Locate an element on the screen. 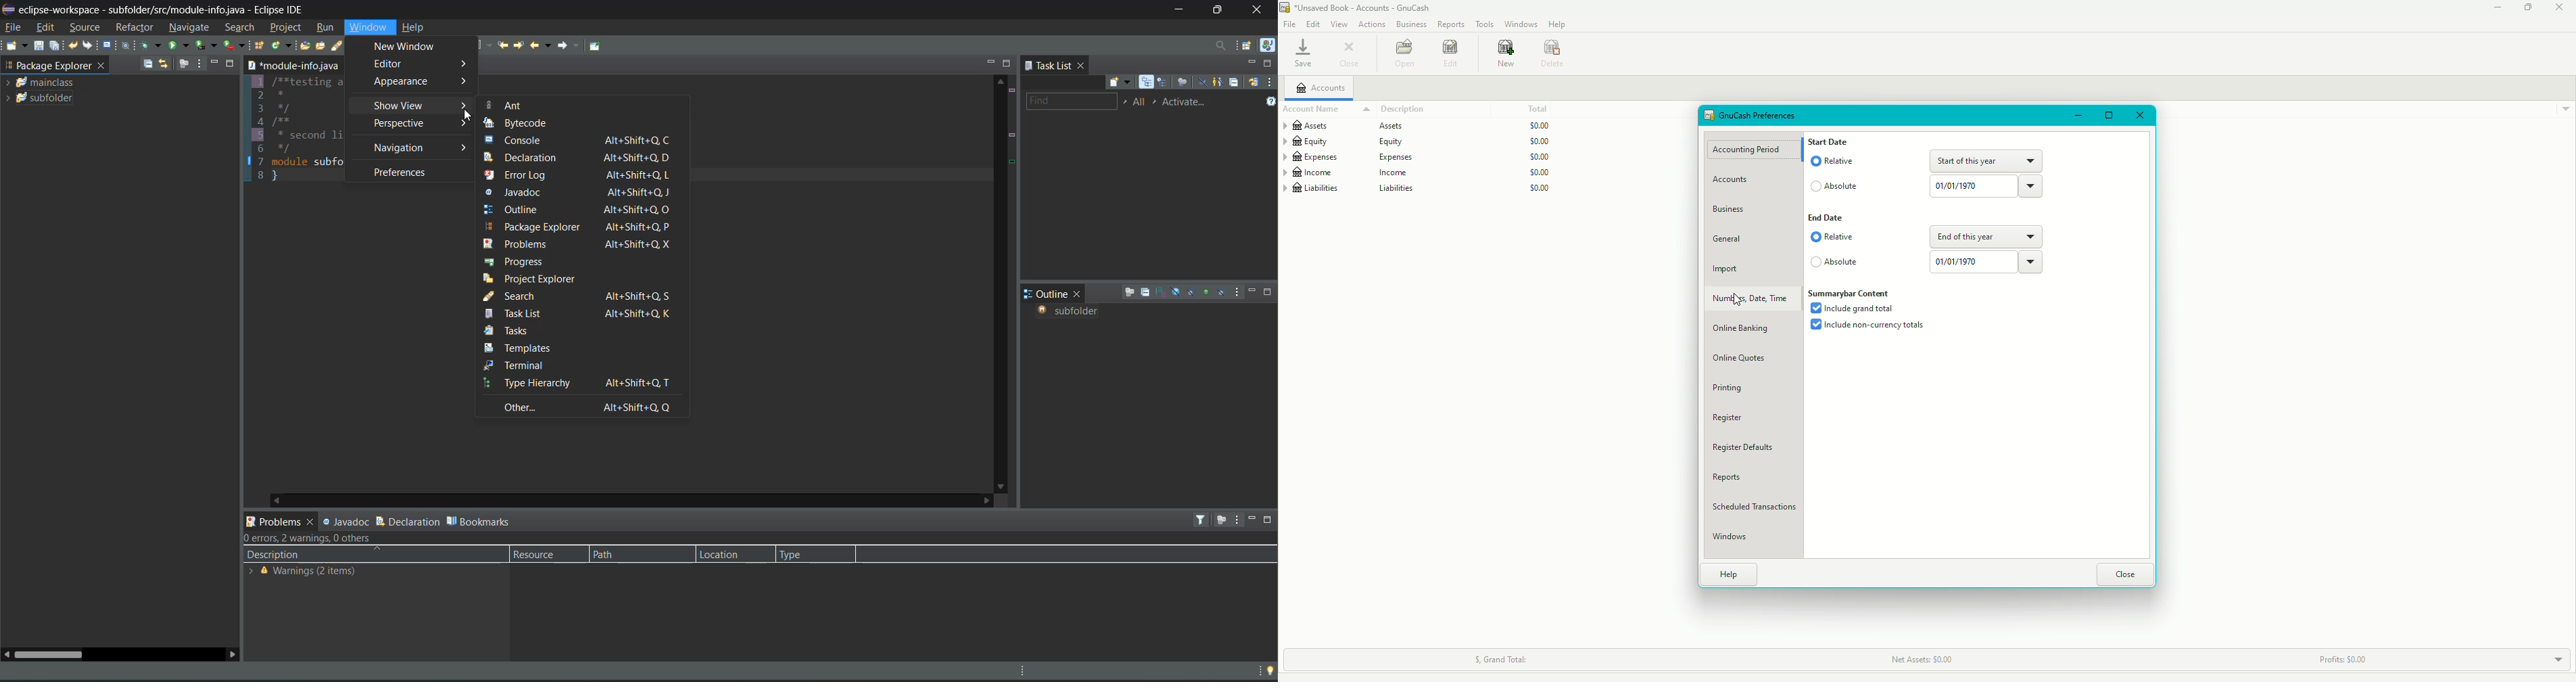  new window is located at coordinates (413, 47).